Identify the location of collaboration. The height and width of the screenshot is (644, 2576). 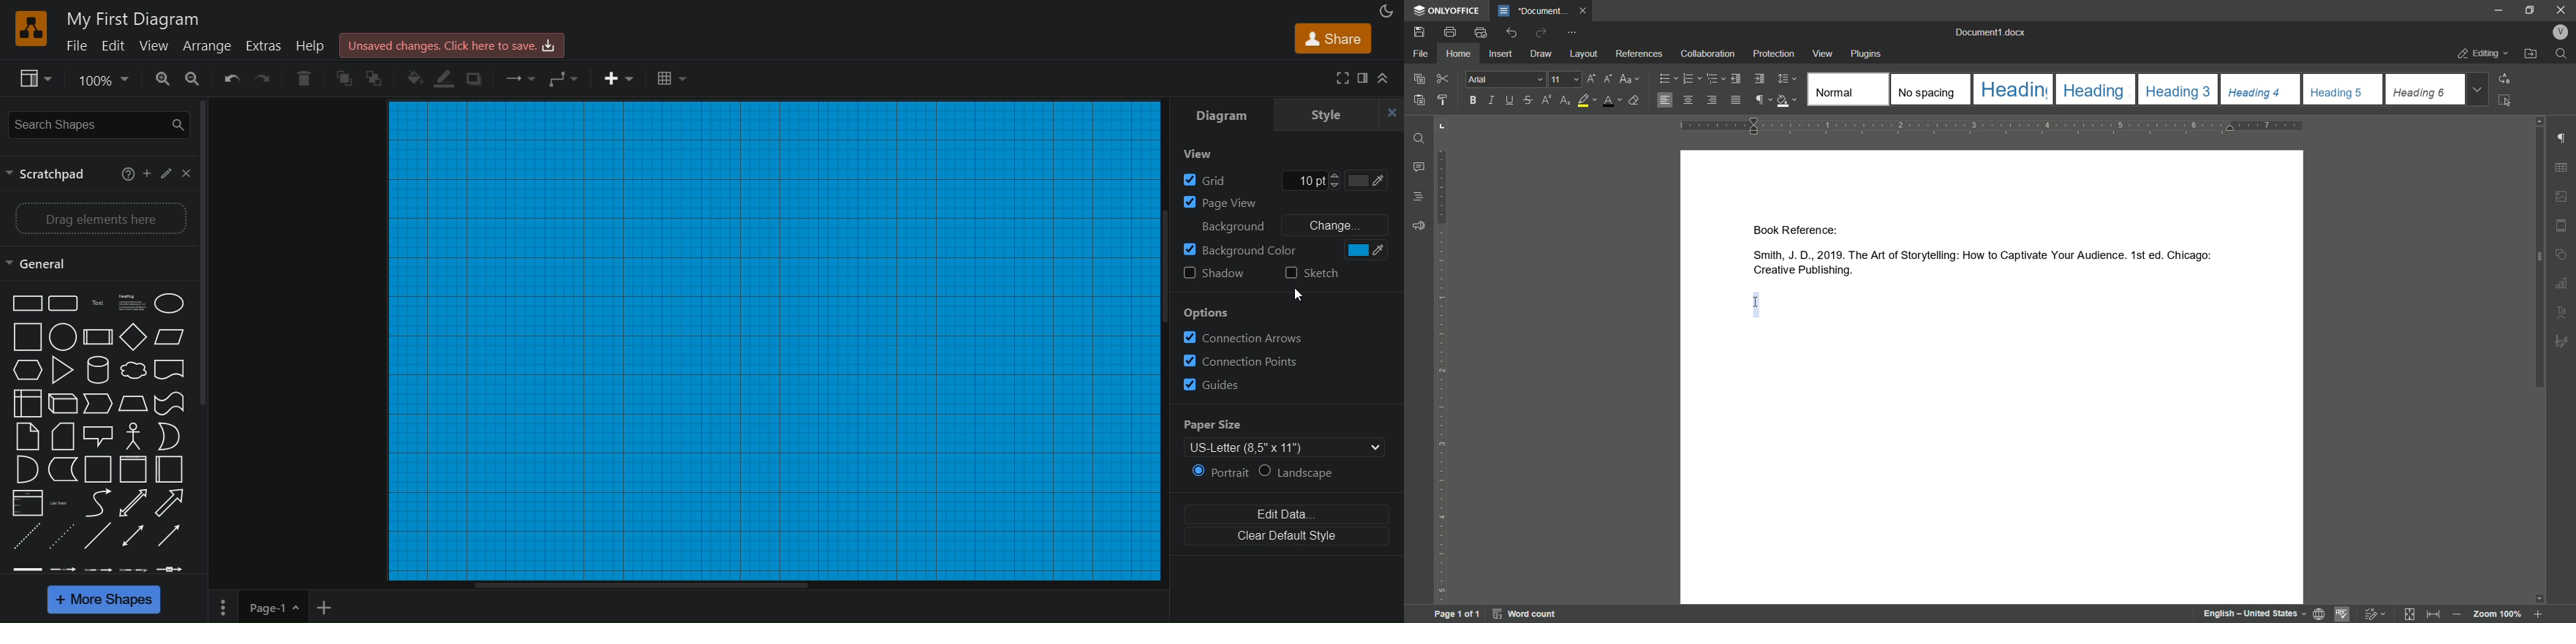
(1710, 54).